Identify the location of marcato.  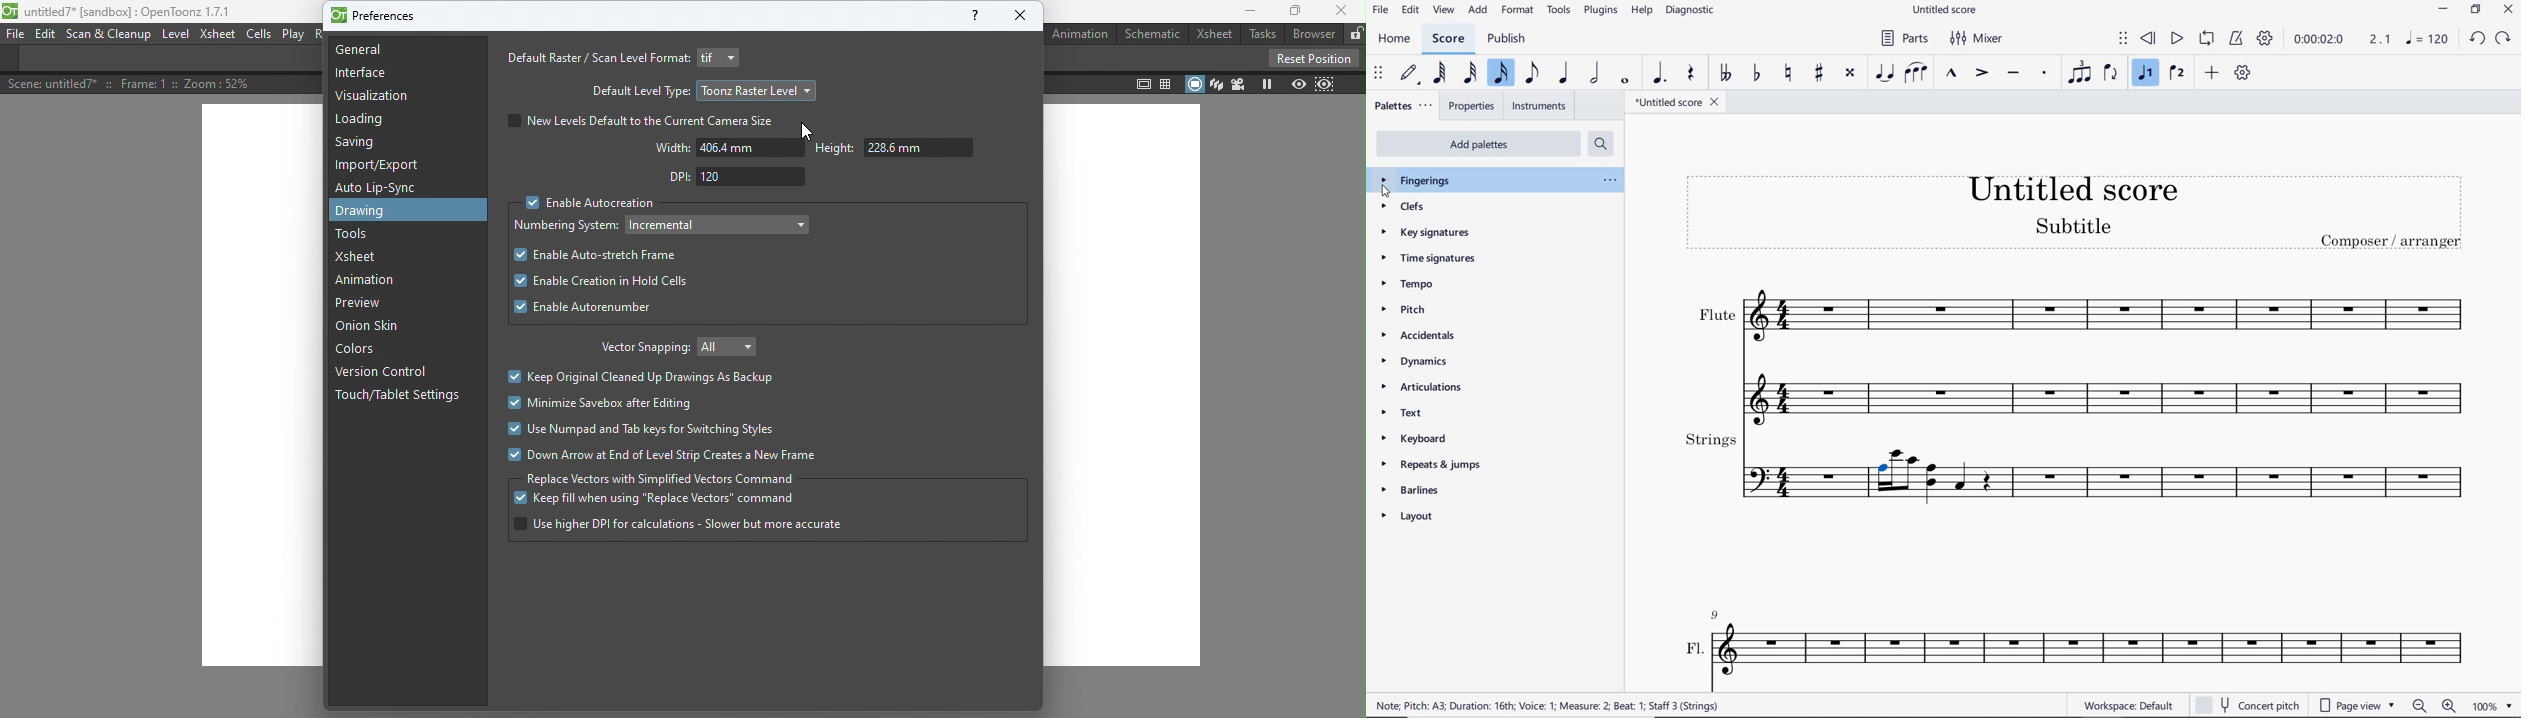
(1953, 75).